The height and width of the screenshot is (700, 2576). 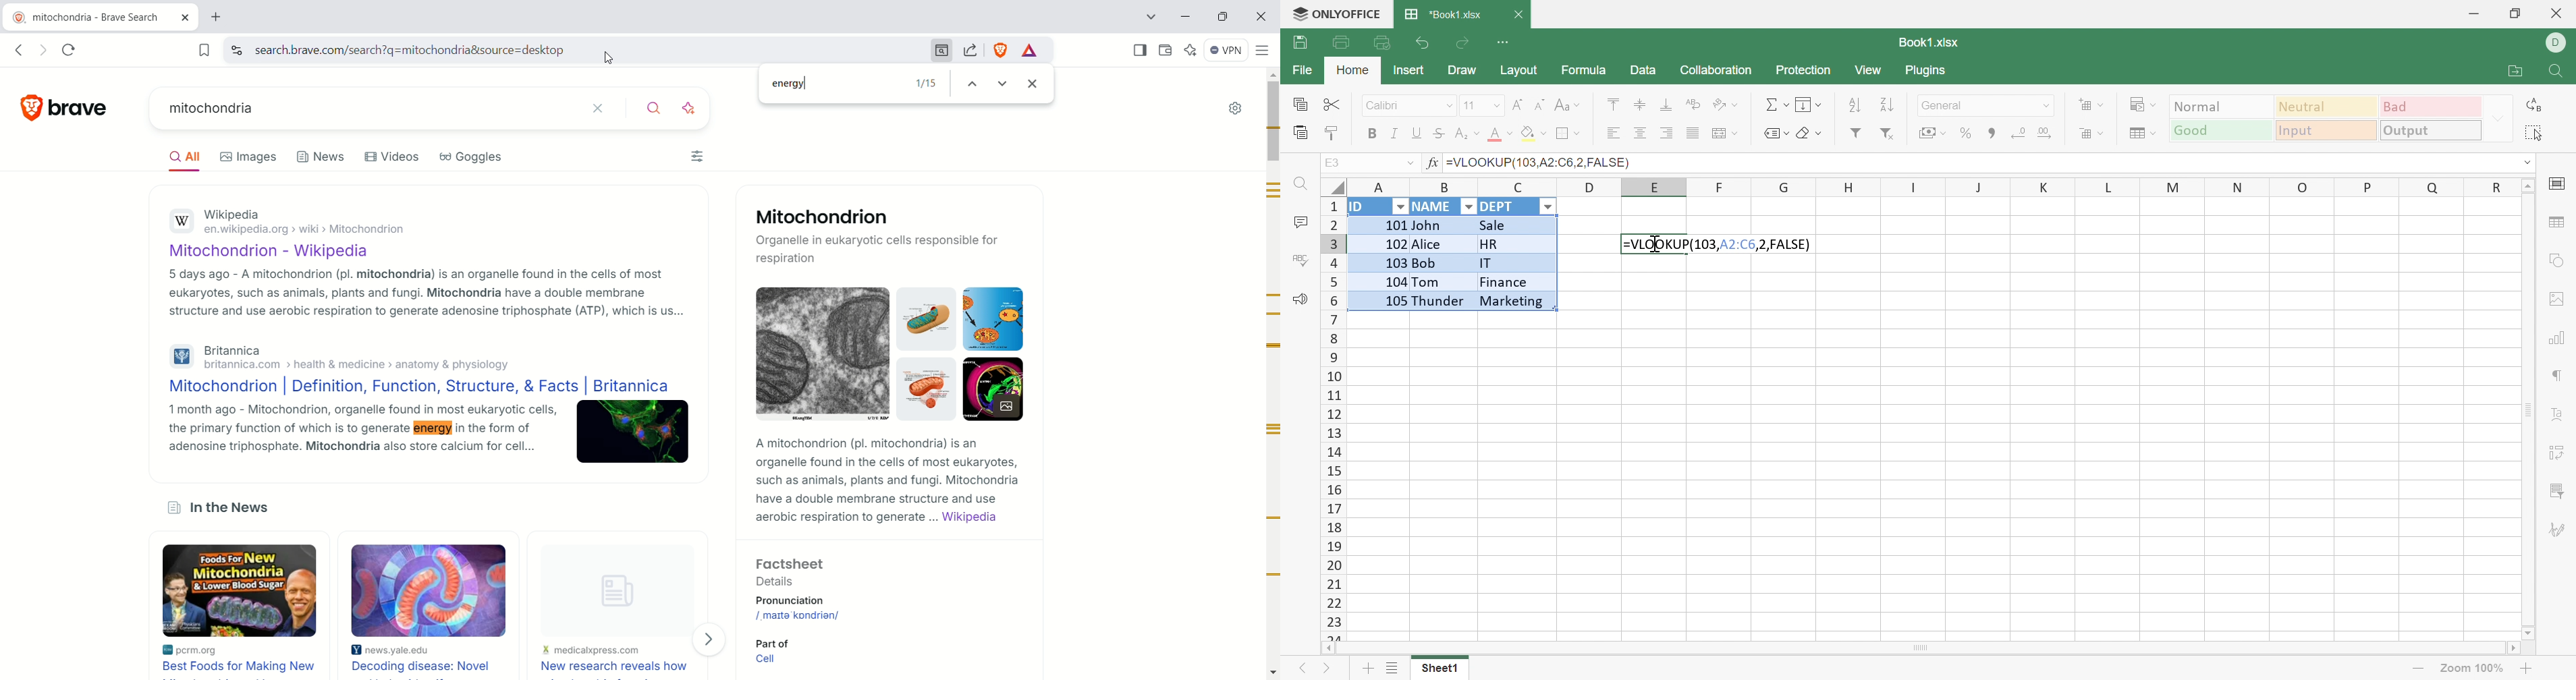 I want to click on Output, so click(x=2428, y=131).